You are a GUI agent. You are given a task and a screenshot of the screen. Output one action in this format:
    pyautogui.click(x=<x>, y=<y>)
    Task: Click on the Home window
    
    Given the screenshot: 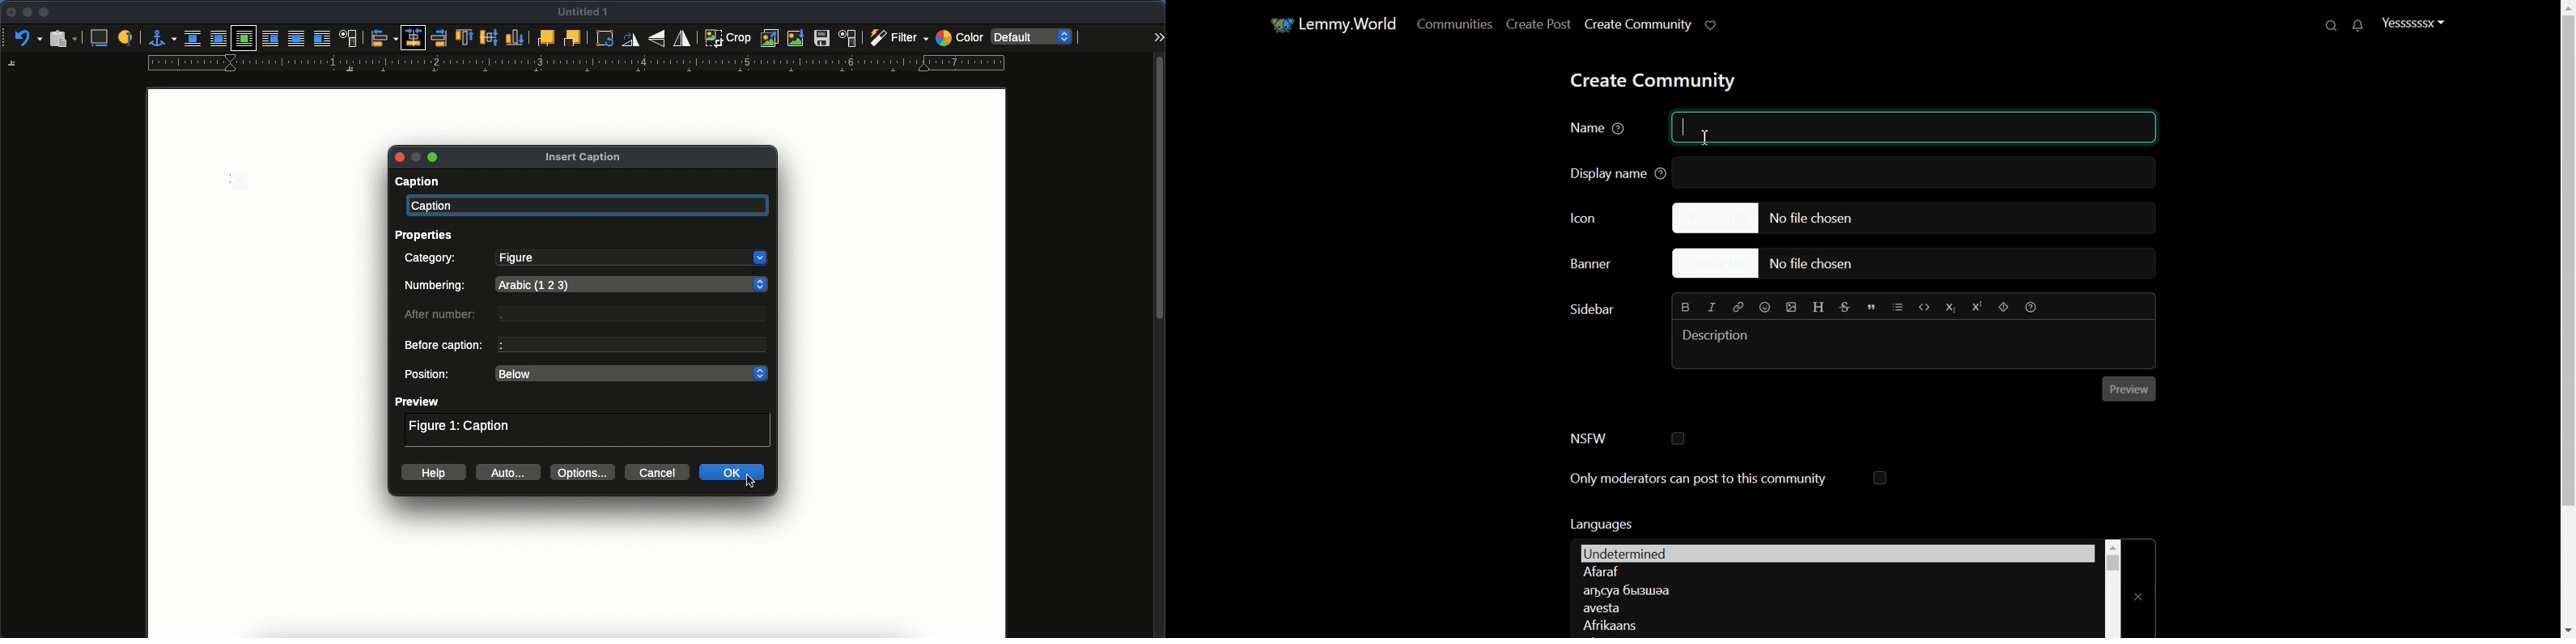 What is the action you would take?
    pyautogui.click(x=1331, y=23)
    